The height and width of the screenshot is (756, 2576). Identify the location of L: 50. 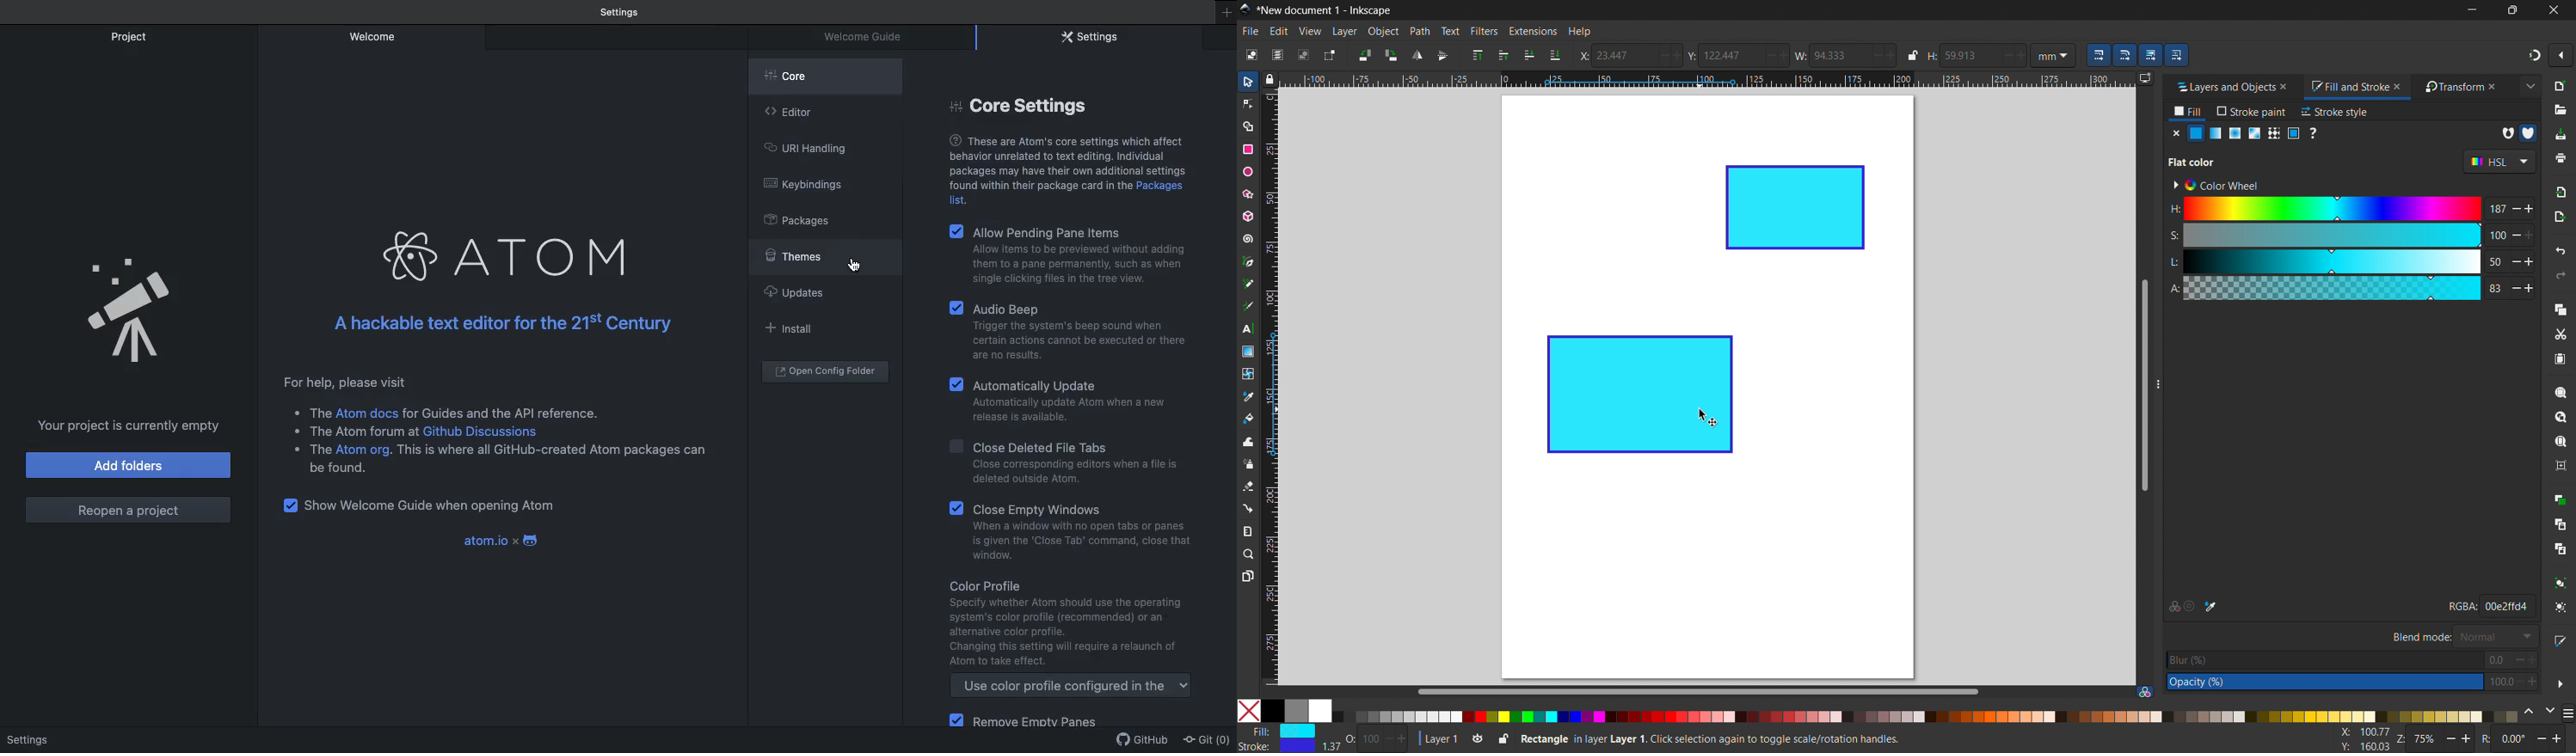
(2350, 260).